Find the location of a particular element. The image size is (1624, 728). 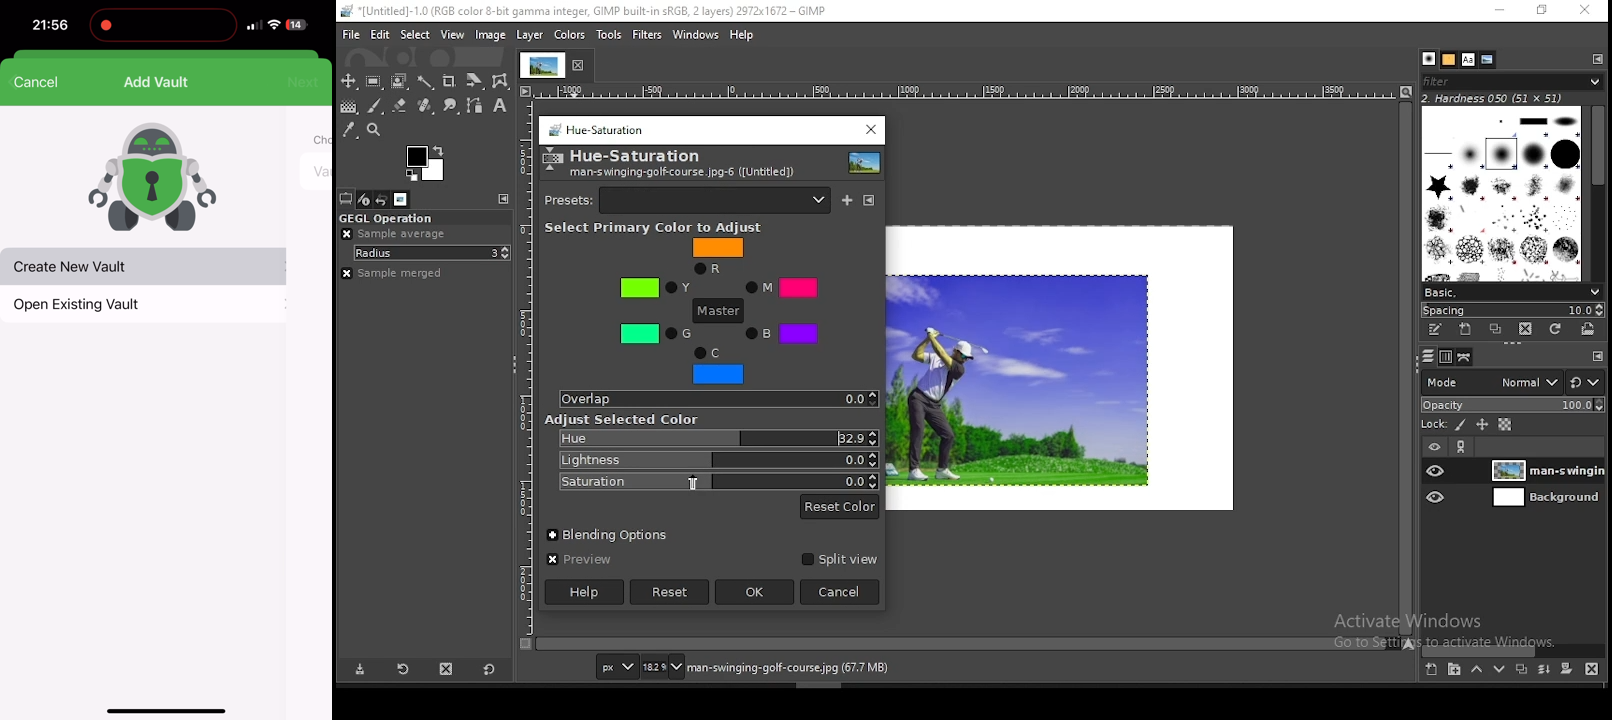

configure this tab is located at coordinates (504, 199).